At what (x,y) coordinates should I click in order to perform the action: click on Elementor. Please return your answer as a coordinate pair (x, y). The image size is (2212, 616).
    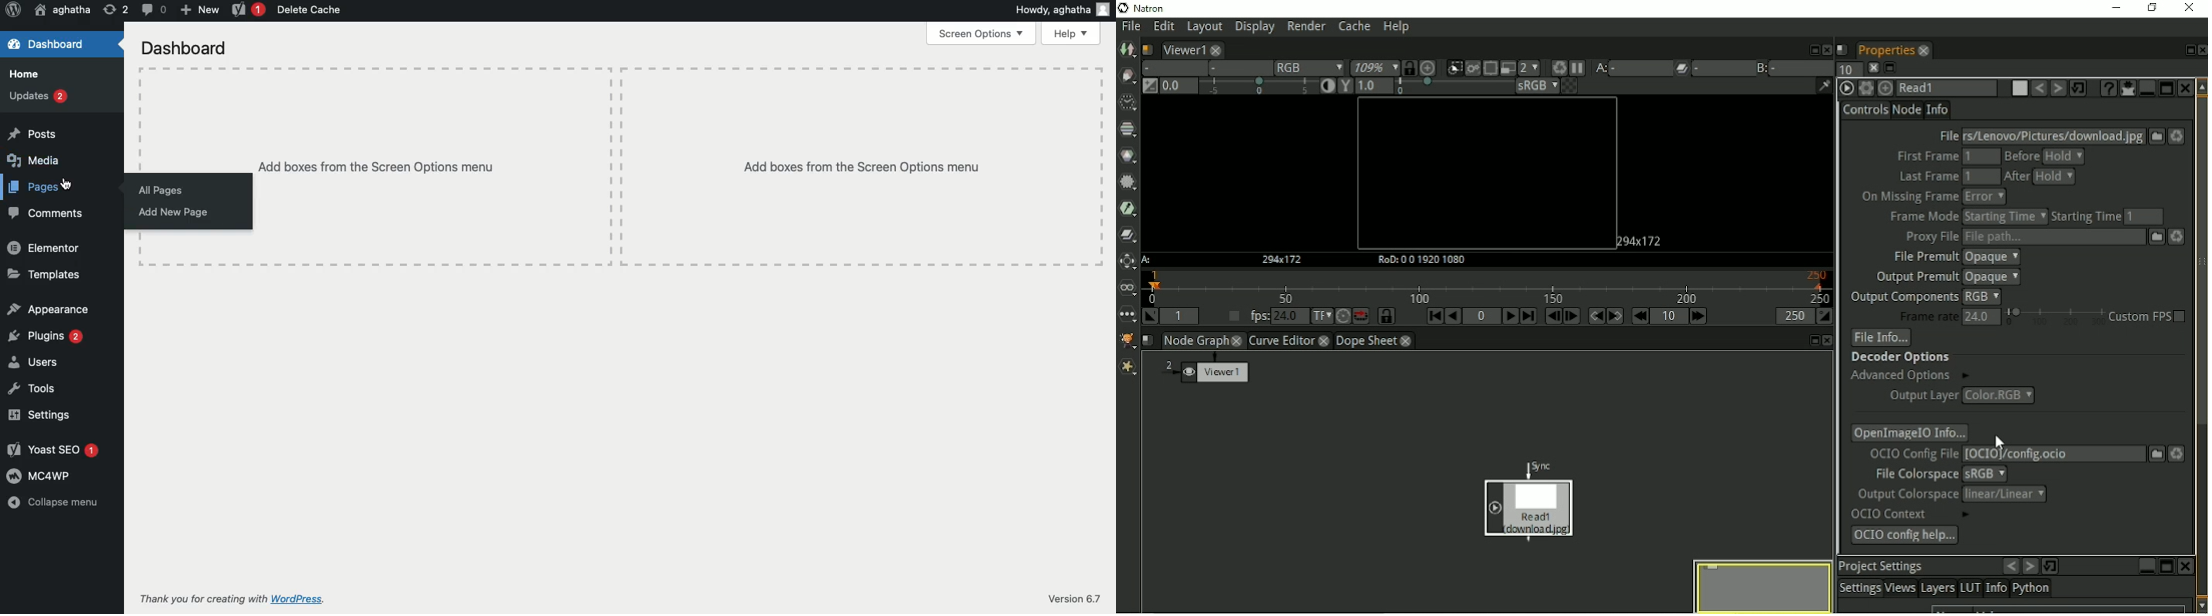
    Looking at the image, I should click on (45, 249).